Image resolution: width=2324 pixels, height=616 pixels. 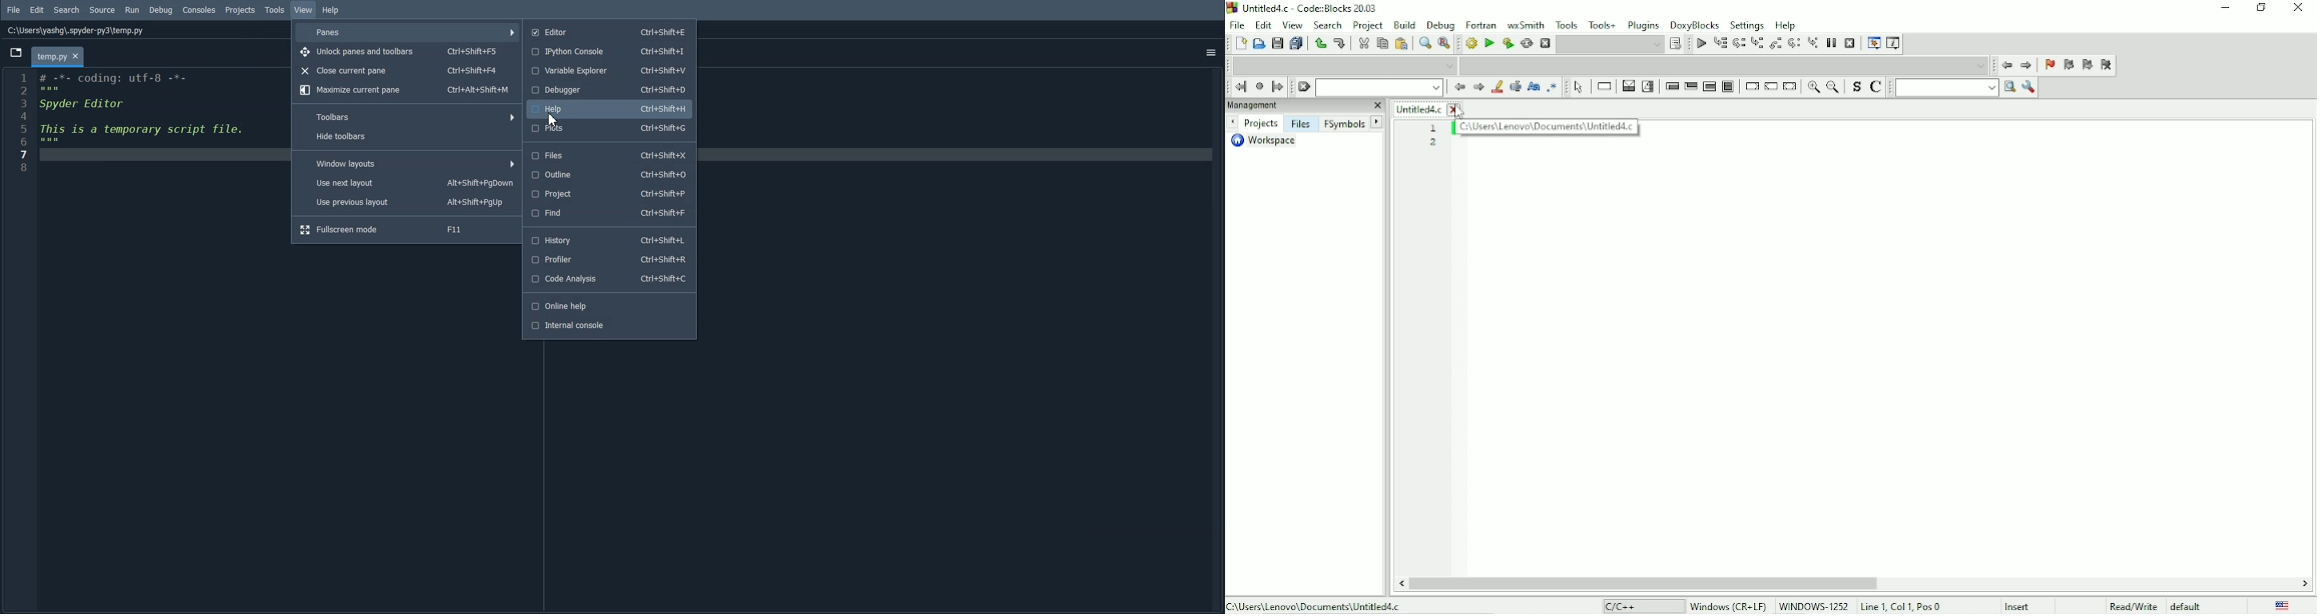 I want to click on Windows, so click(x=1769, y=605).